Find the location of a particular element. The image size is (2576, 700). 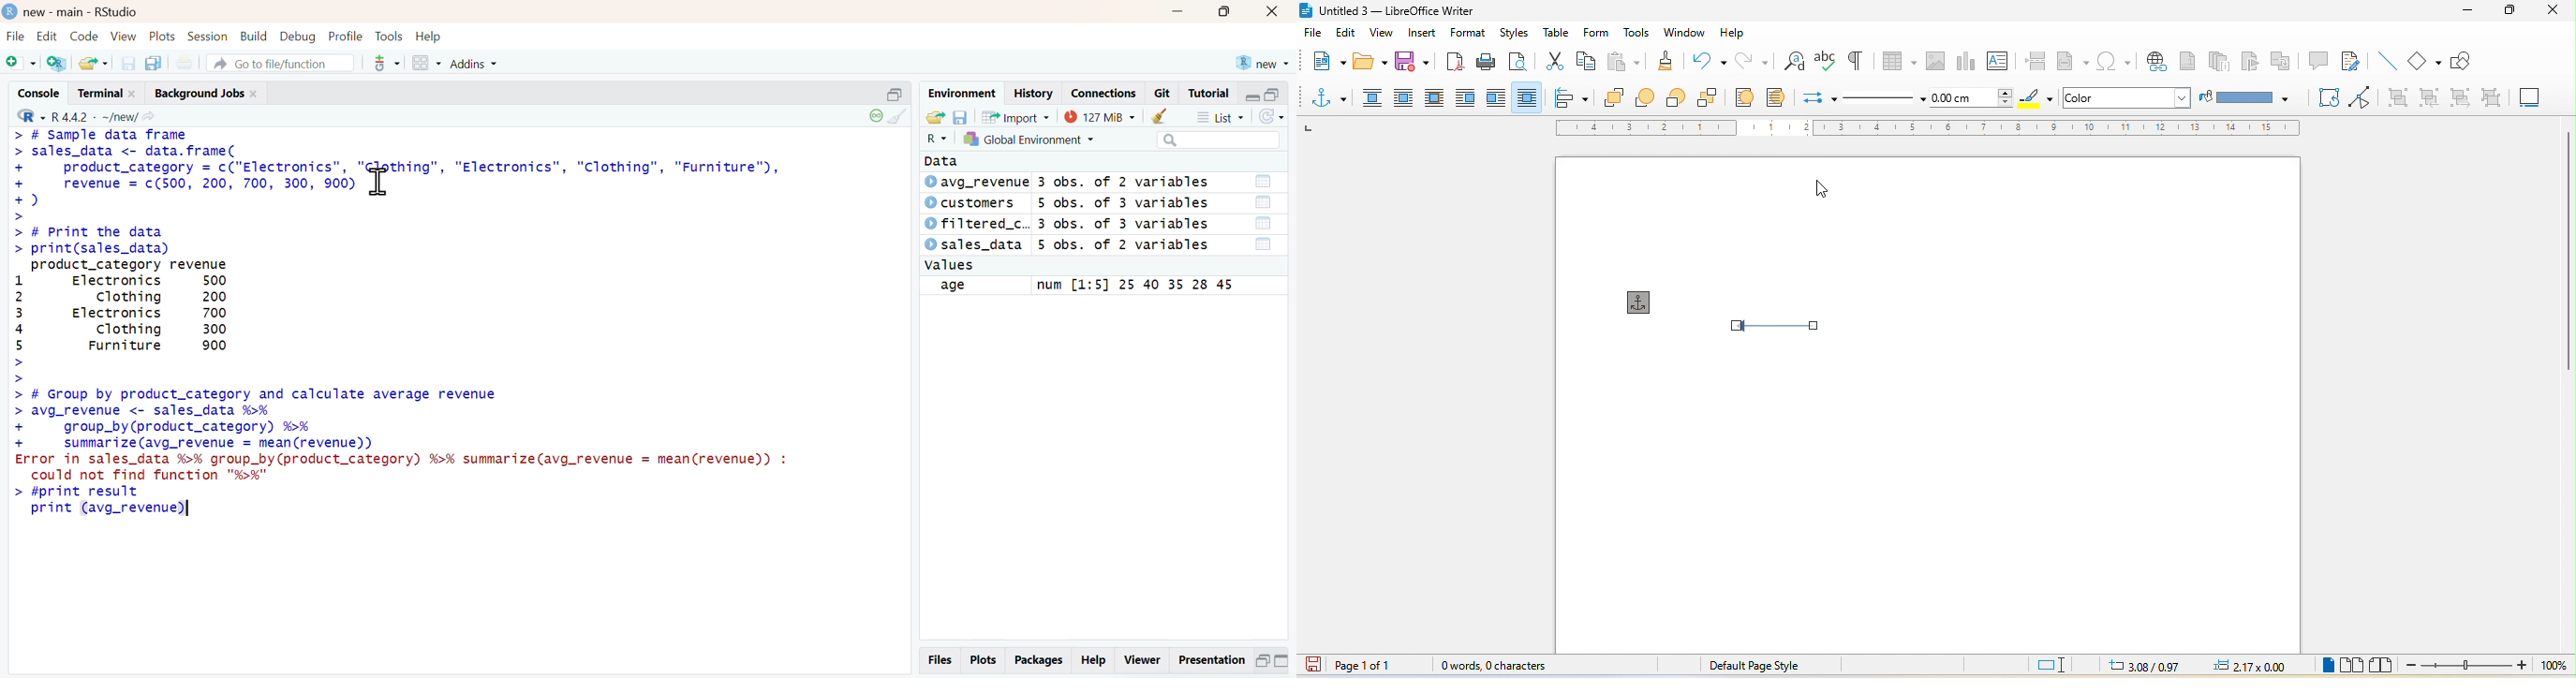

find and replace is located at coordinates (1795, 61).